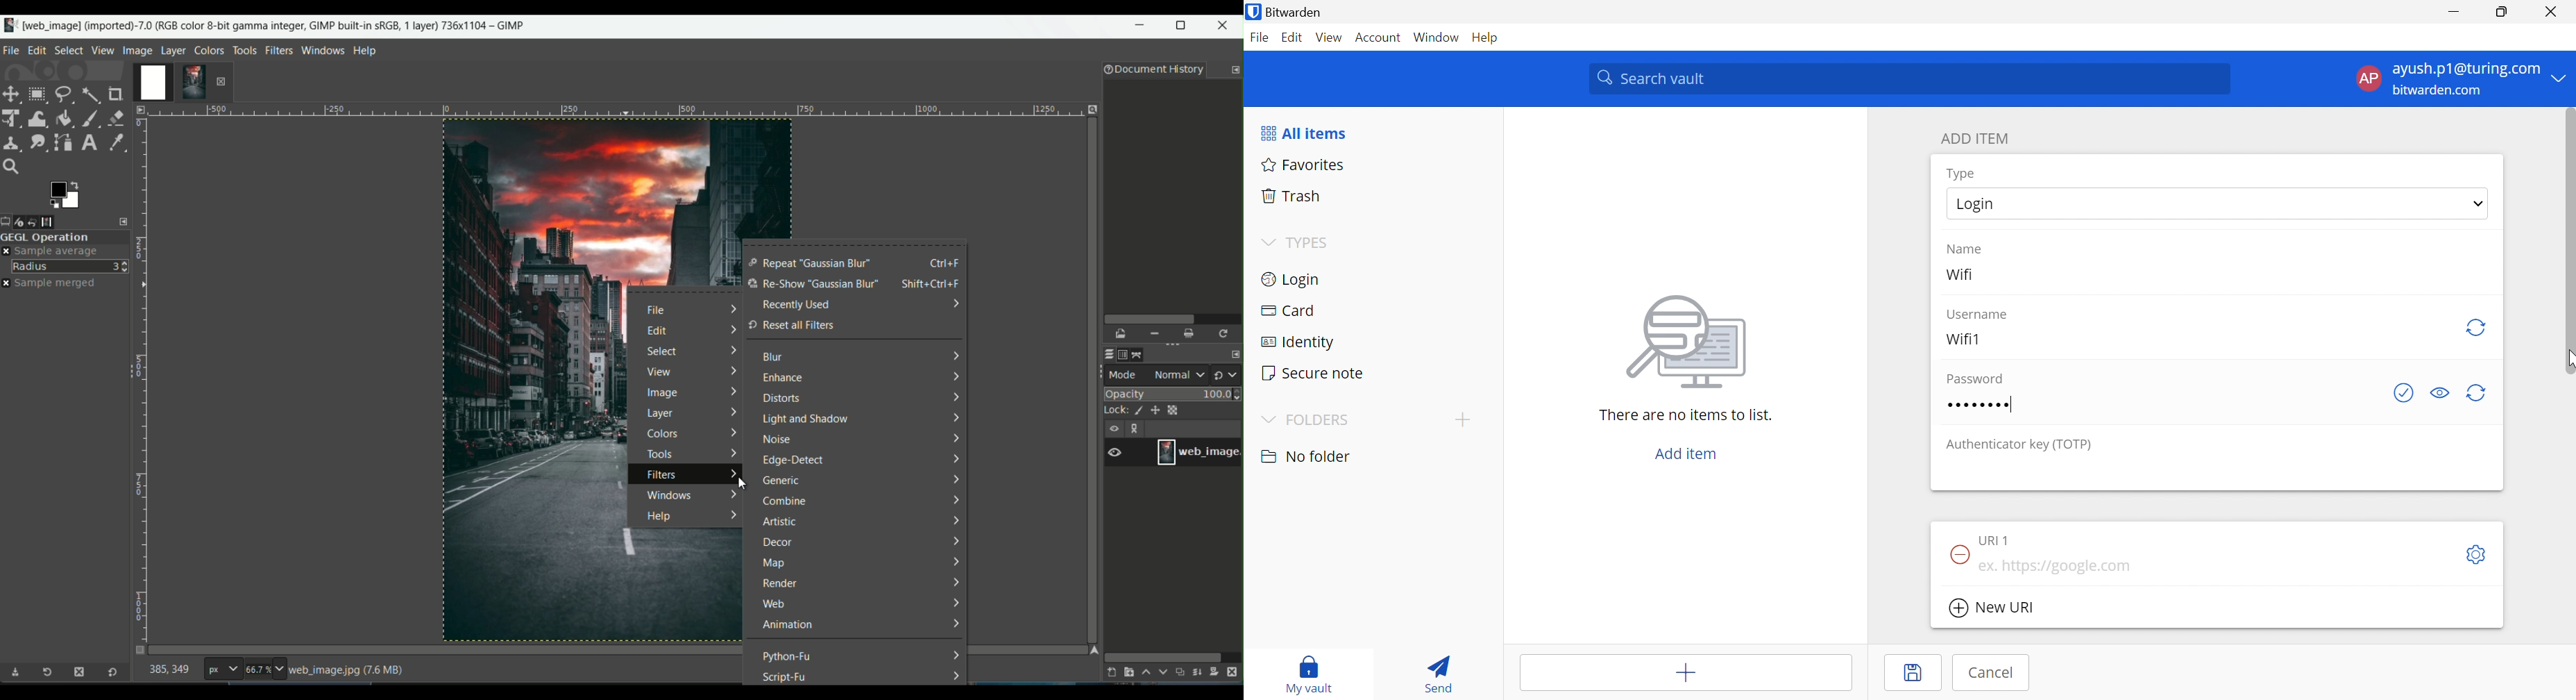 The image size is (2576, 700). Describe the element at coordinates (1198, 673) in the screenshot. I see `merge layer` at that location.